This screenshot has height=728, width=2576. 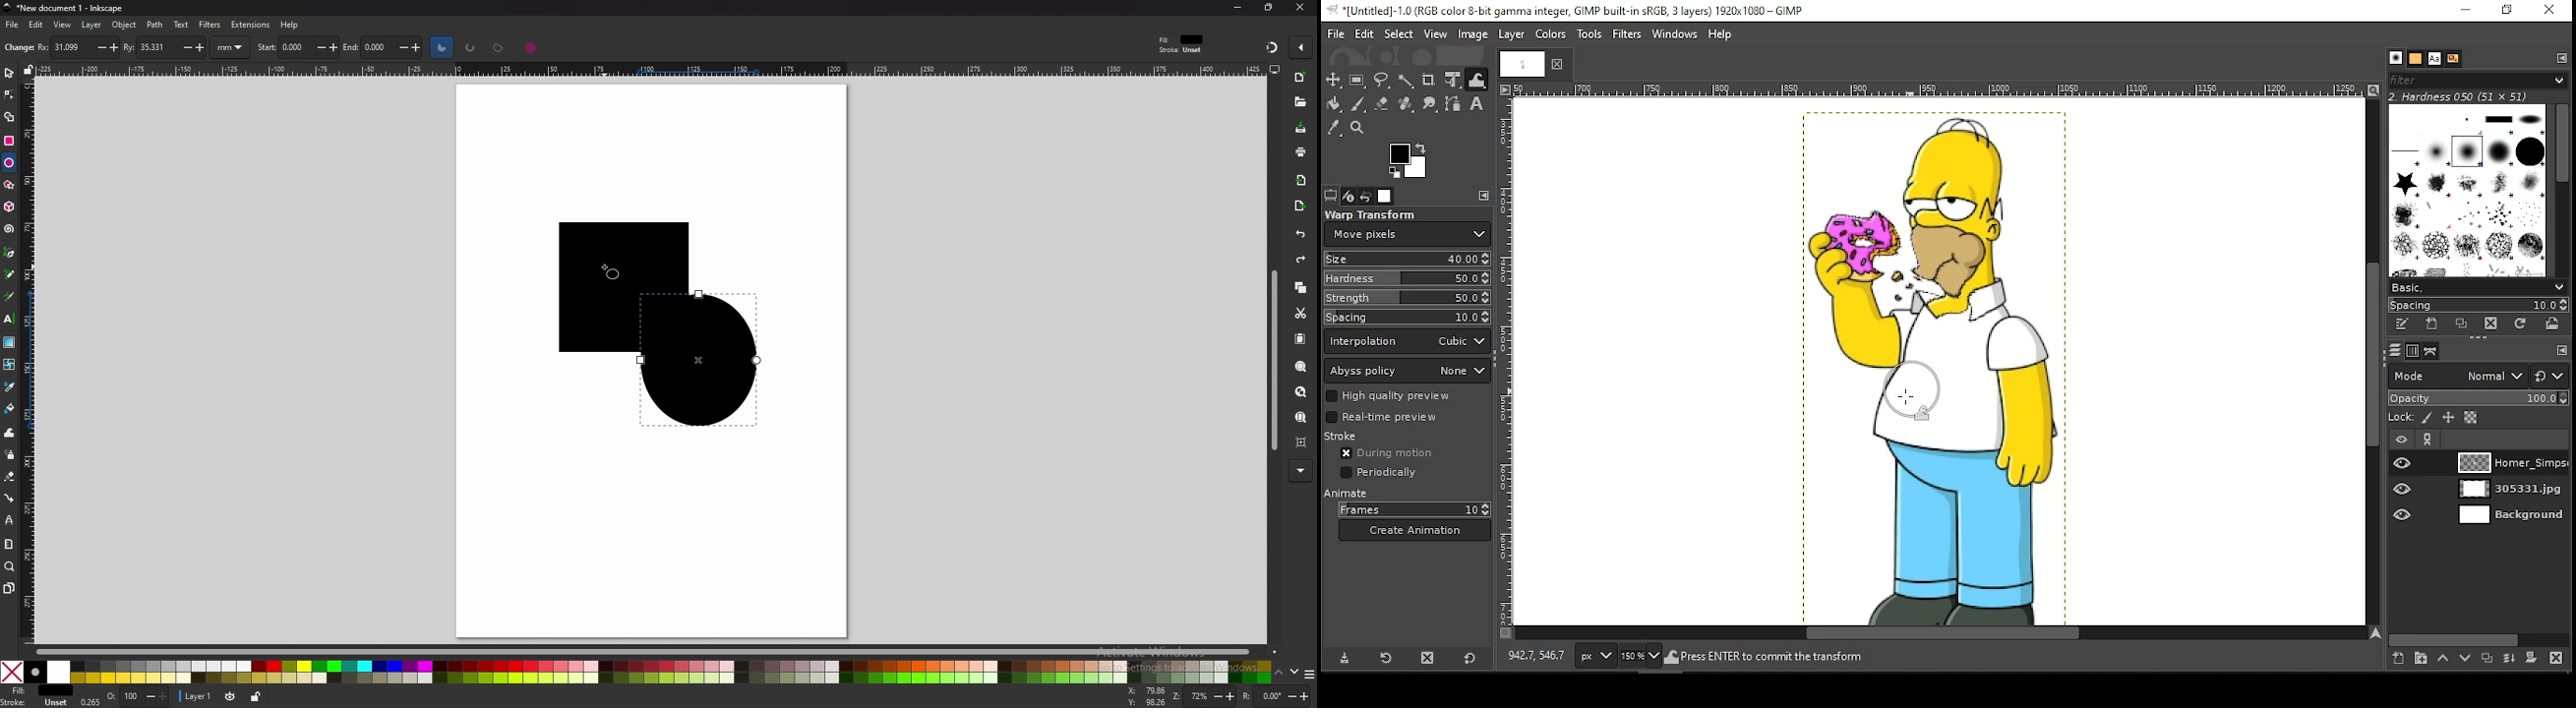 I want to click on duplicate this brush, so click(x=2462, y=324).